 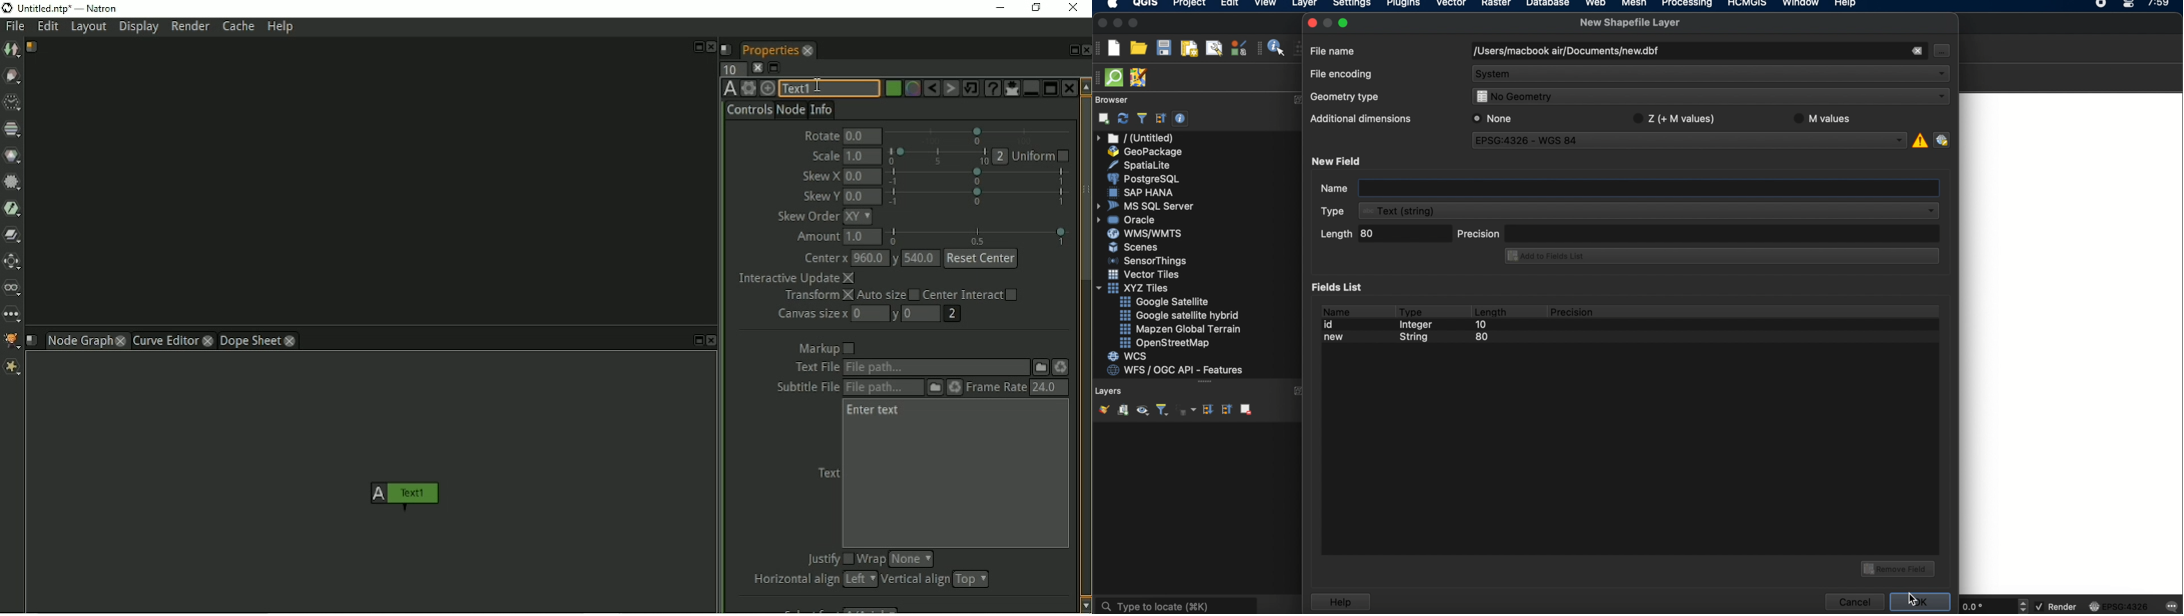 I want to click on messages, so click(x=2171, y=607).